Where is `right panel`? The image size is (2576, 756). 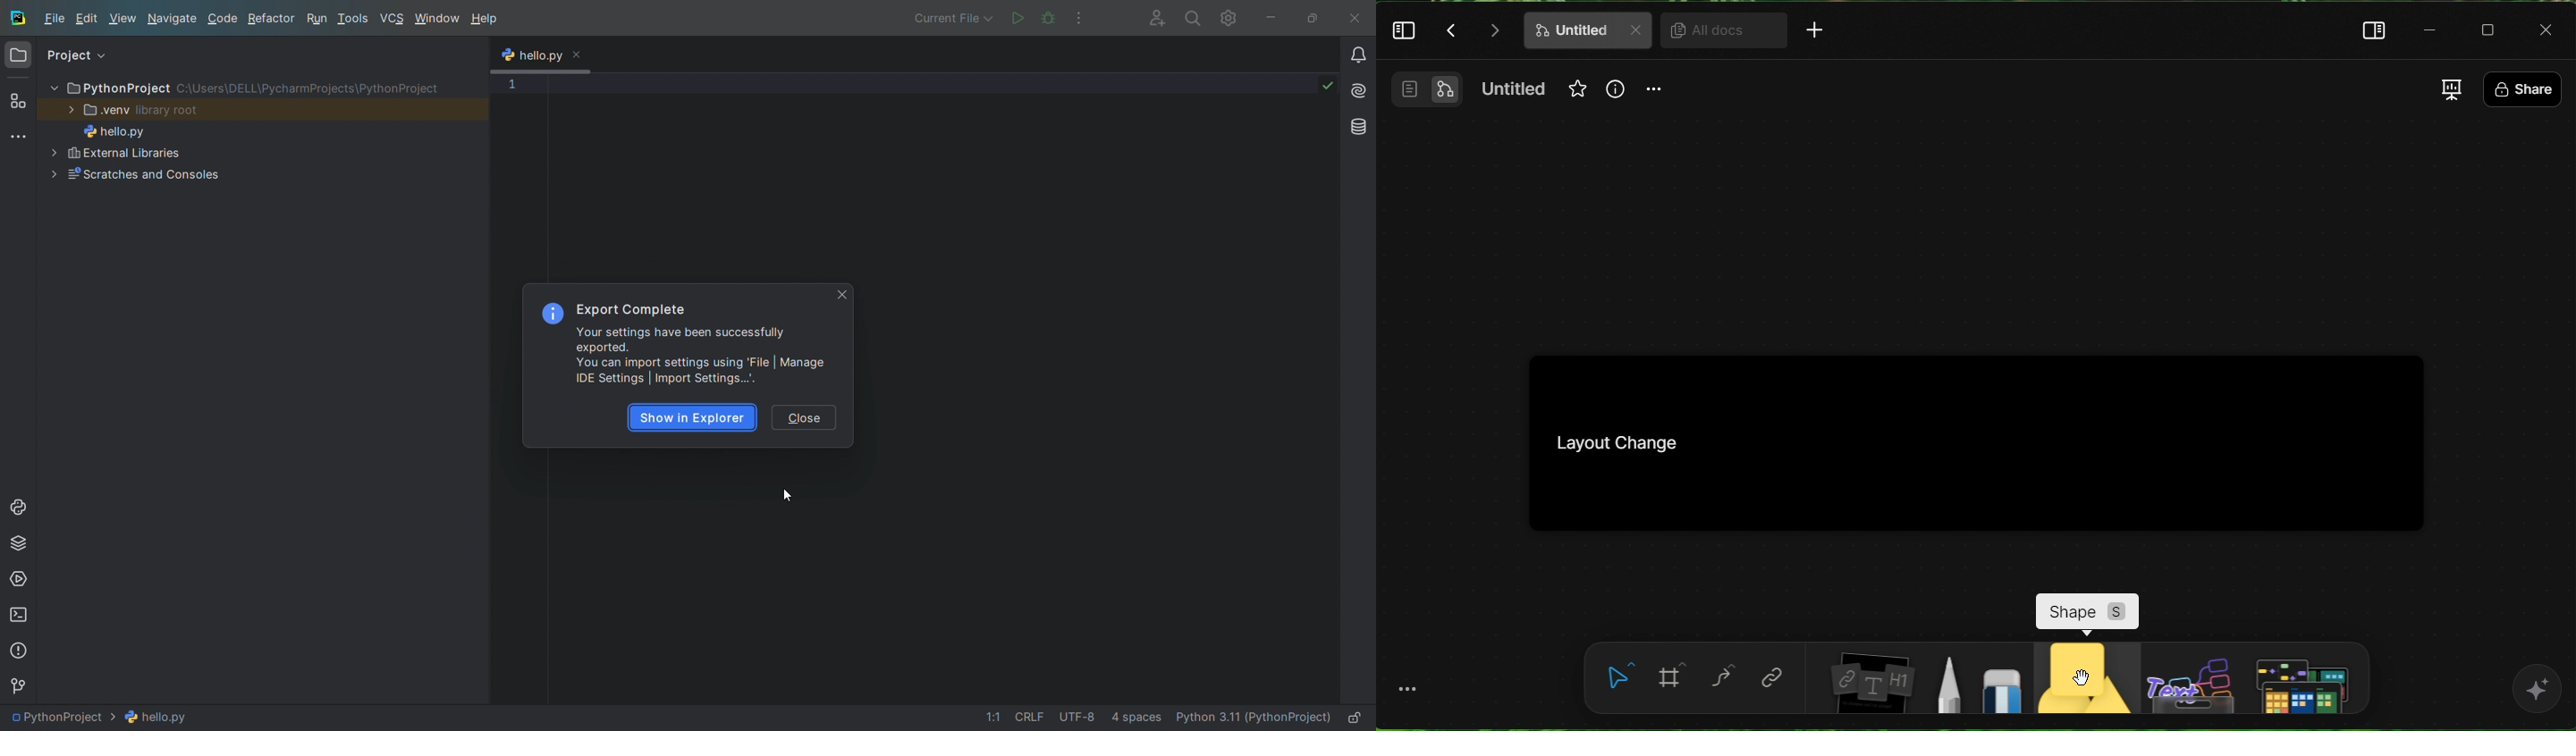
right panel is located at coordinates (2368, 29).